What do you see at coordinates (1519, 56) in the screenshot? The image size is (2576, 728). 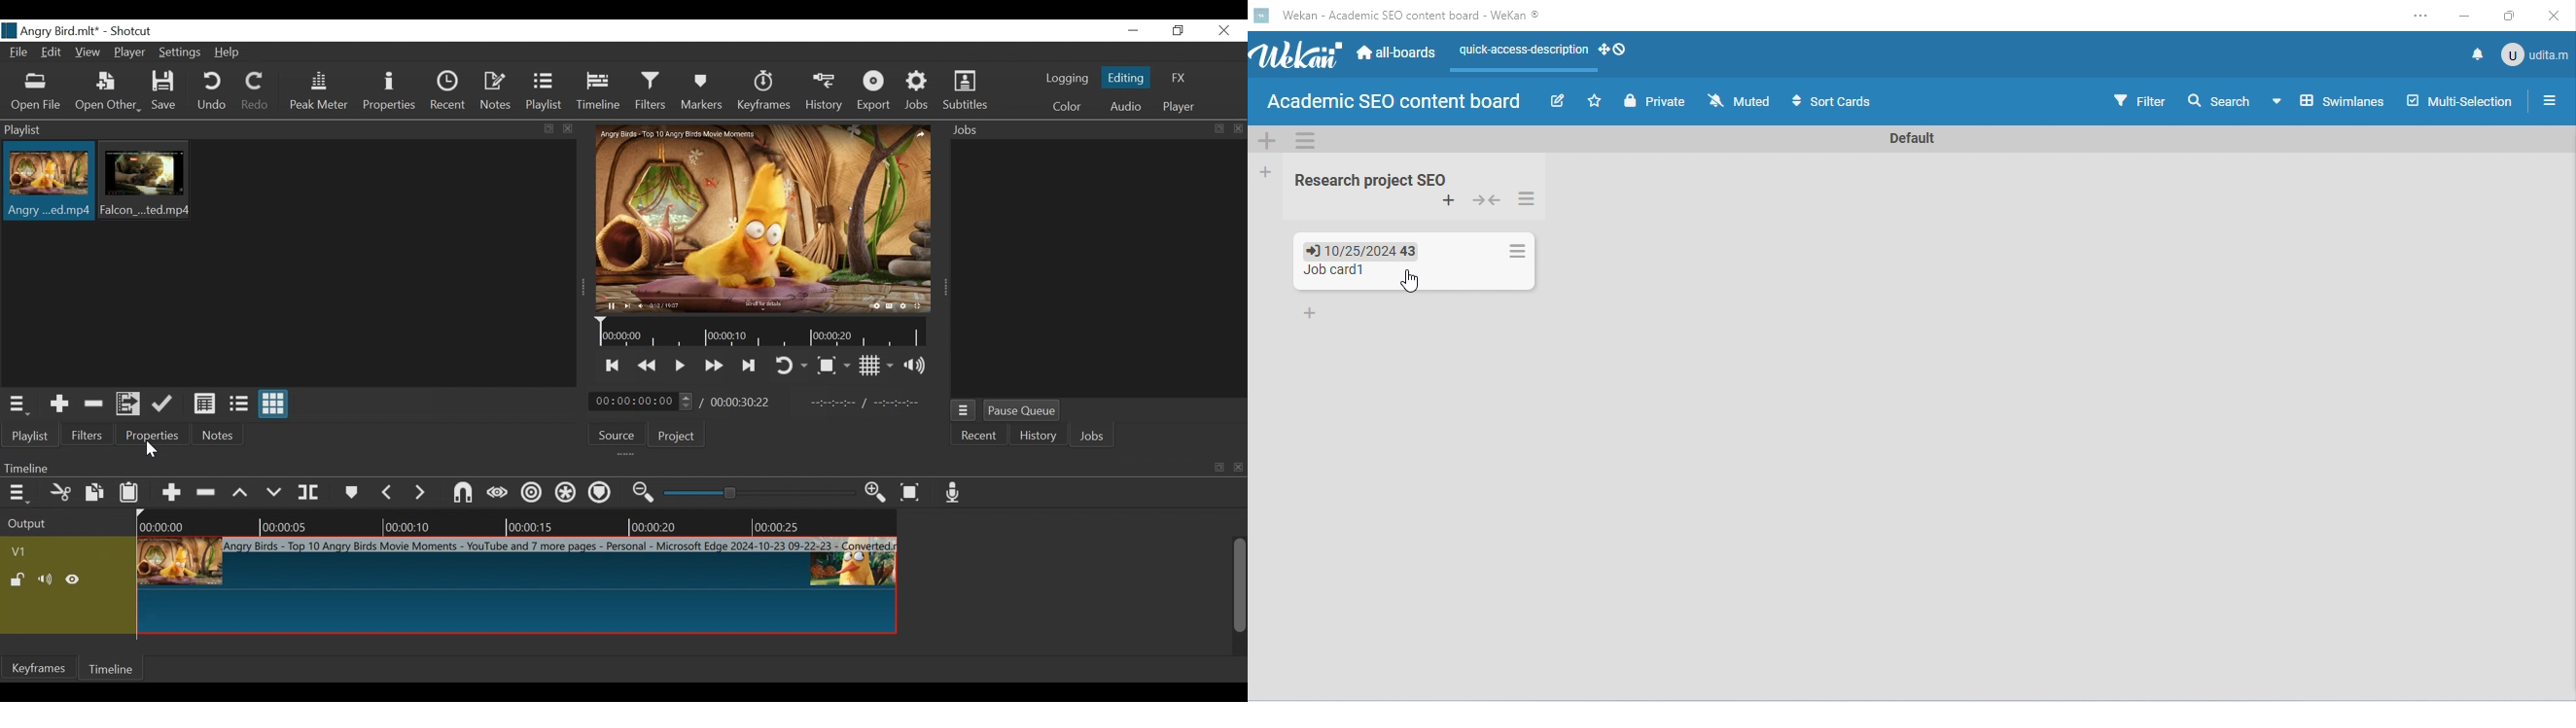 I see `quick-access-description` at bounding box center [1519, 56].